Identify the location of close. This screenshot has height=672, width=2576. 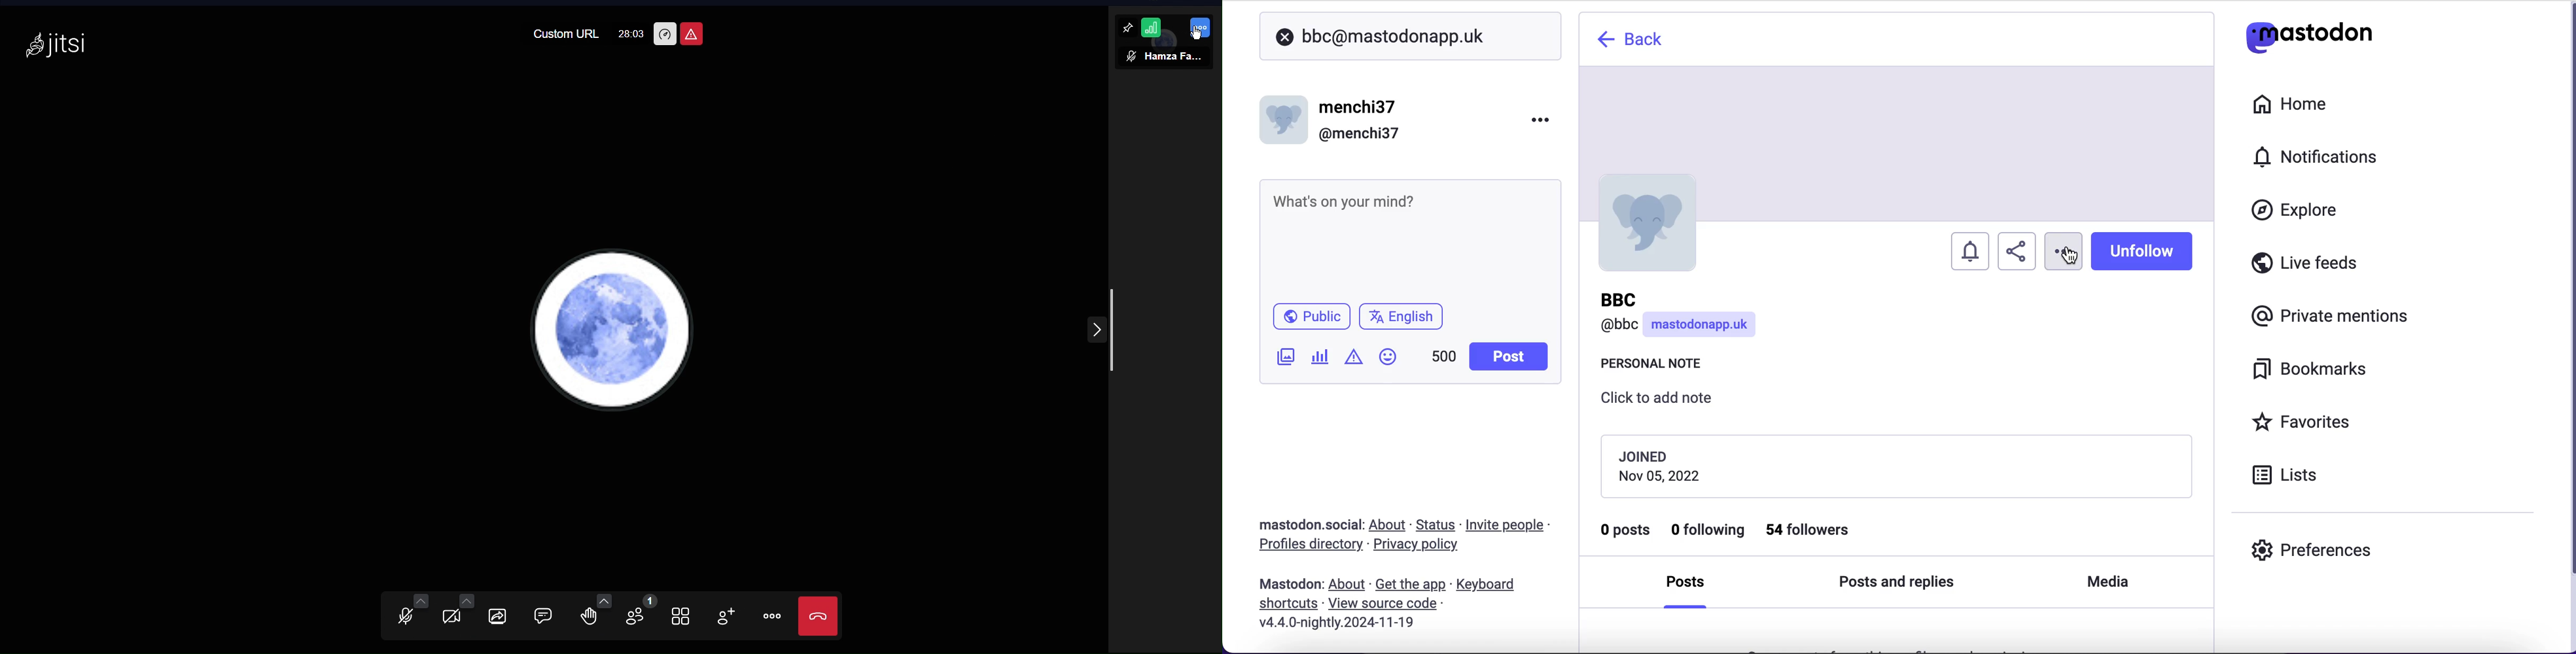
(1285, 38).